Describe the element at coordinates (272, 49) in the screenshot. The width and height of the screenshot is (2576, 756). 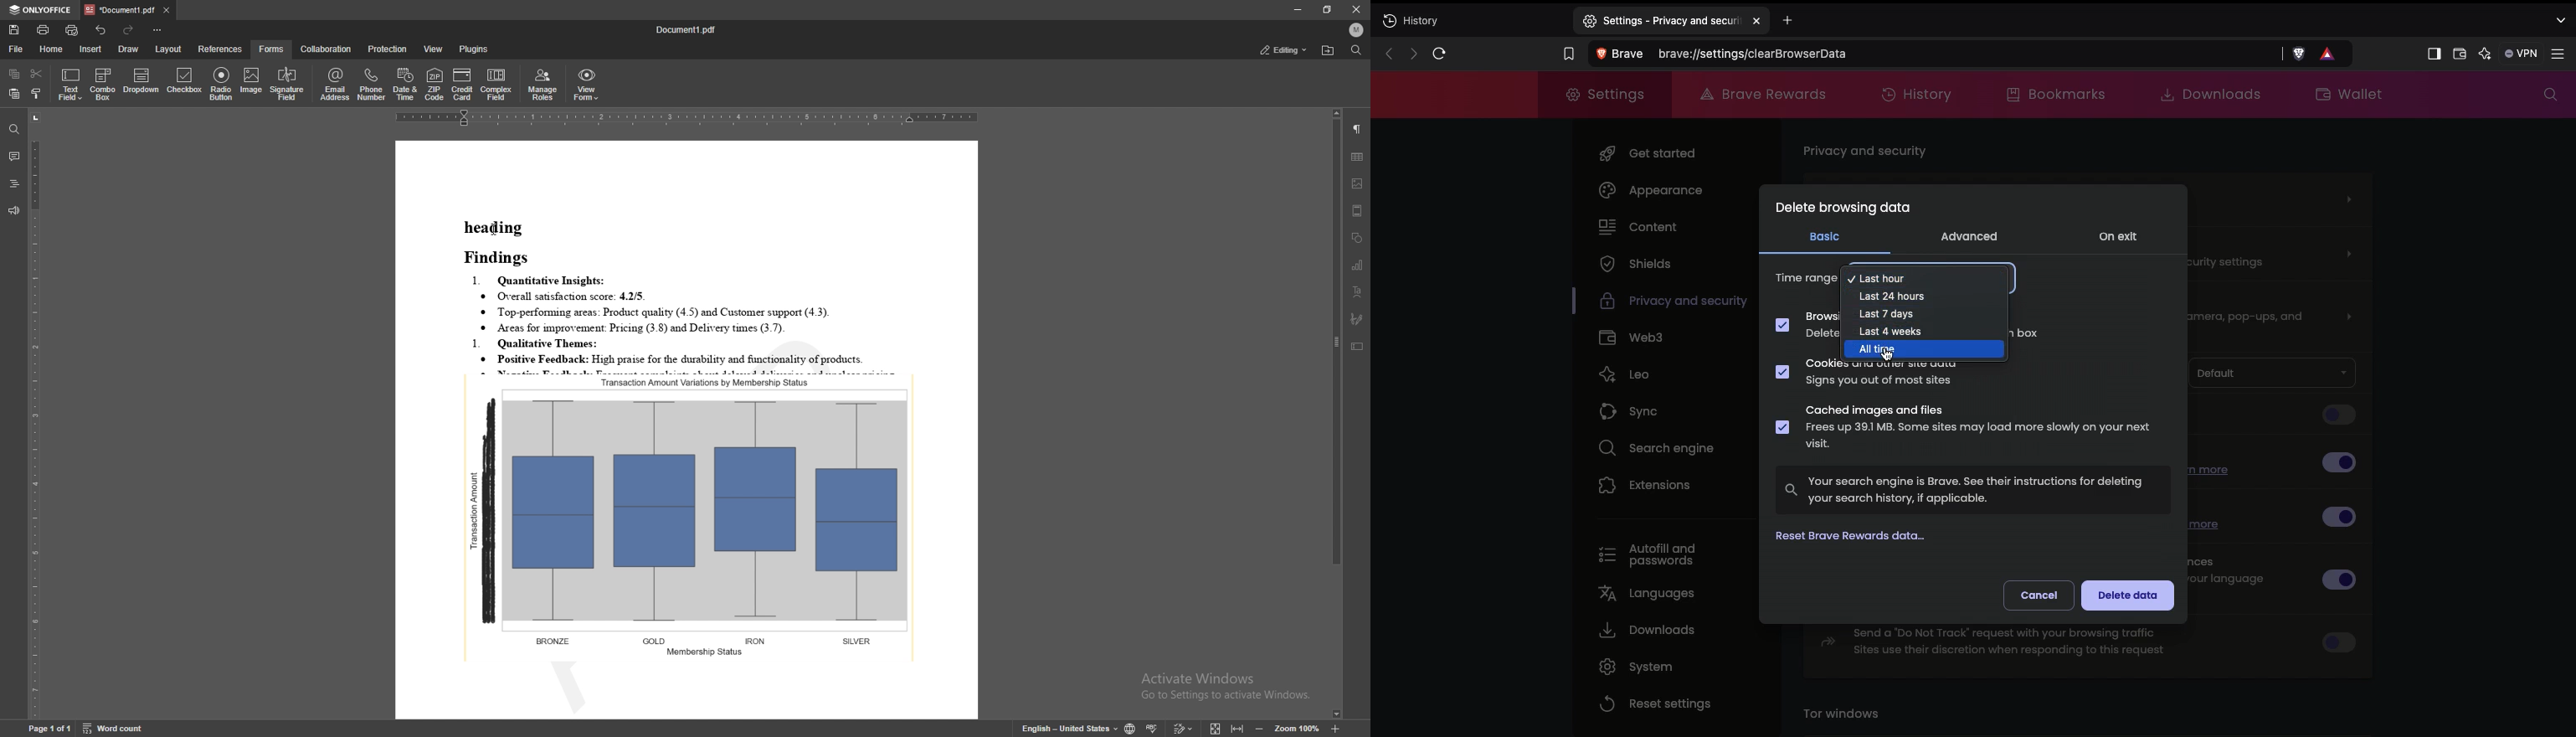
I see `forms` at that location.